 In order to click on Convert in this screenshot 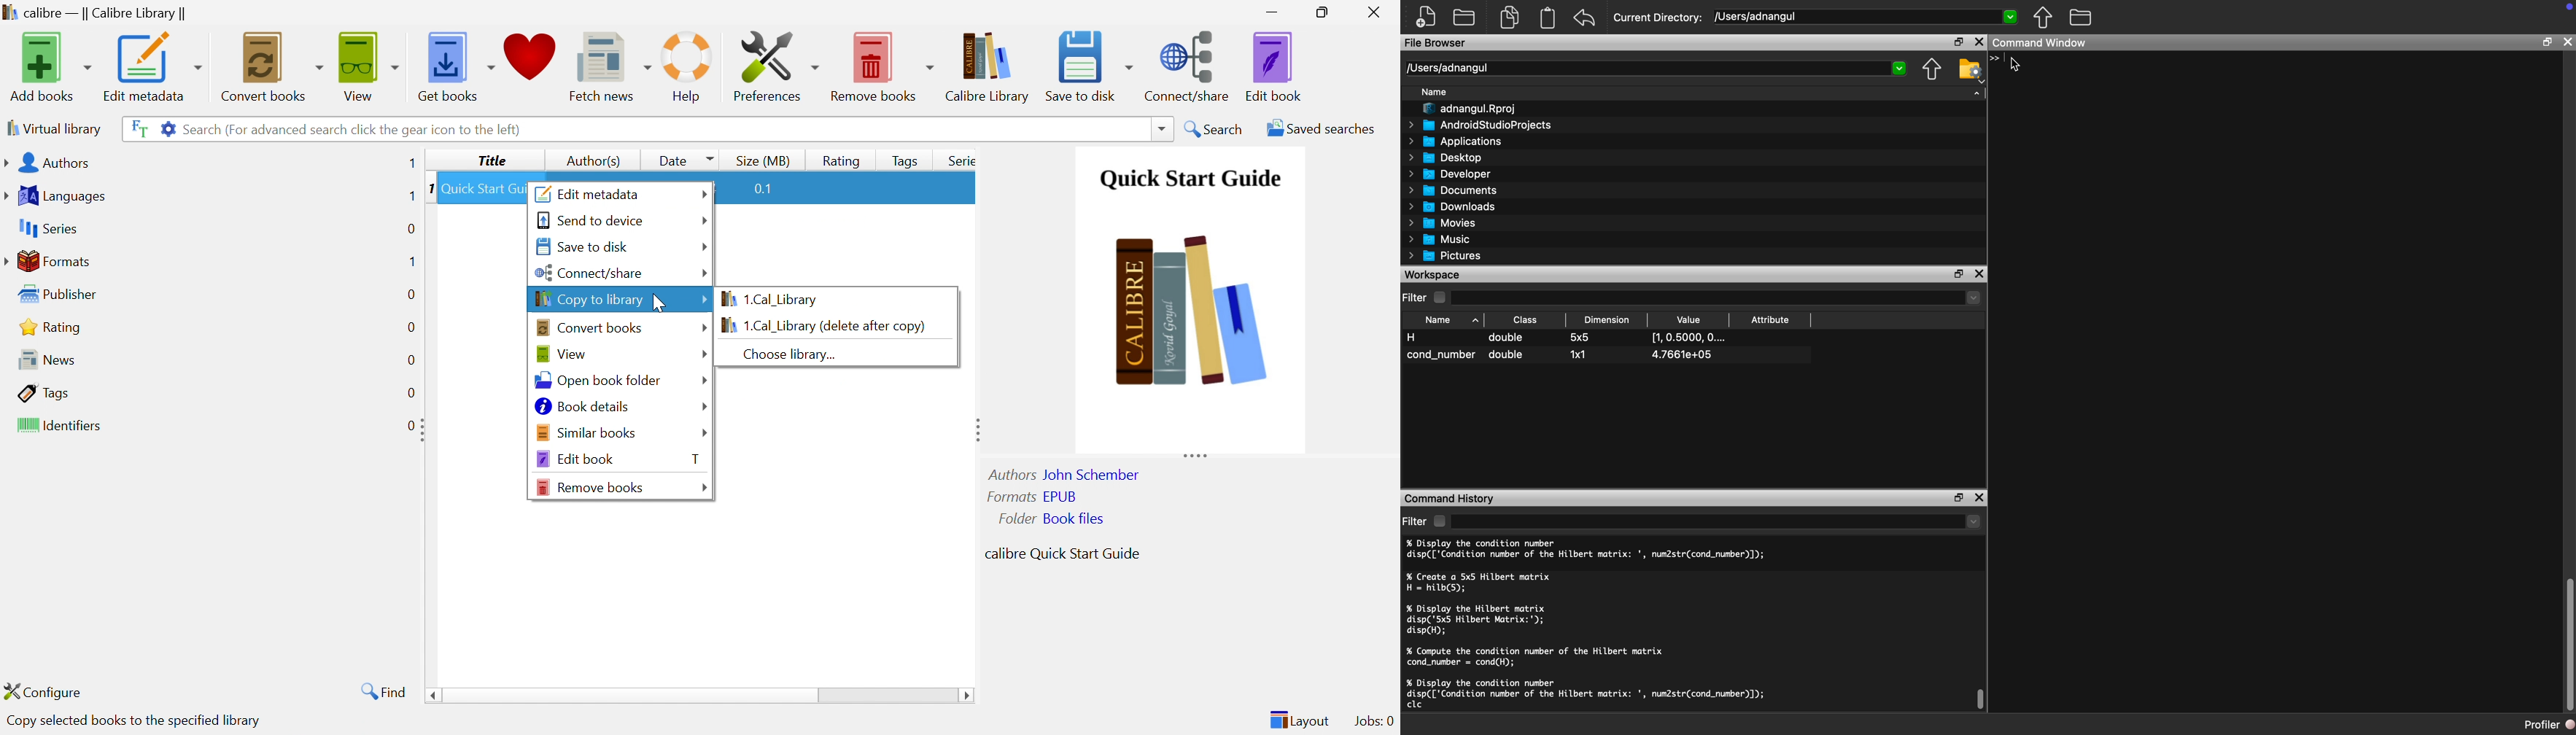, I will do `click(589, 327)`.